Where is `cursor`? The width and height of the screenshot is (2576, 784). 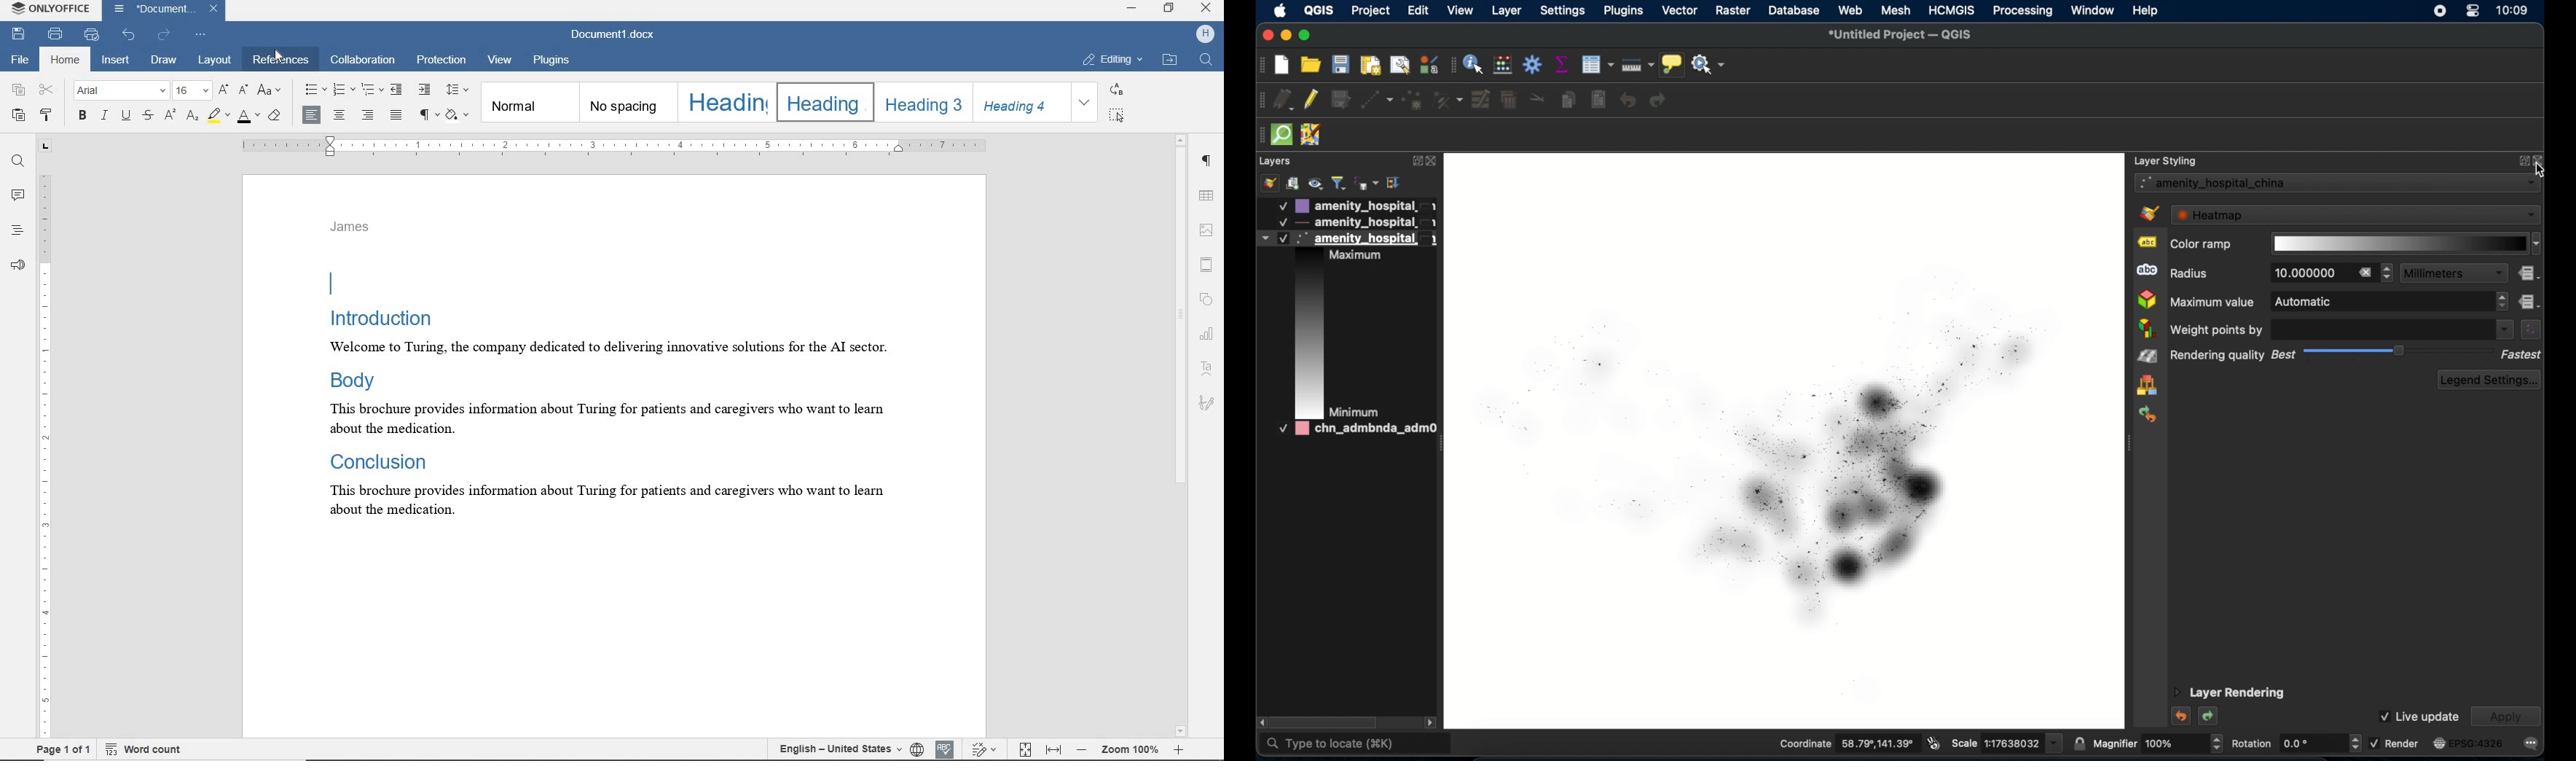
cursor is located at coordinates (2539, 169).